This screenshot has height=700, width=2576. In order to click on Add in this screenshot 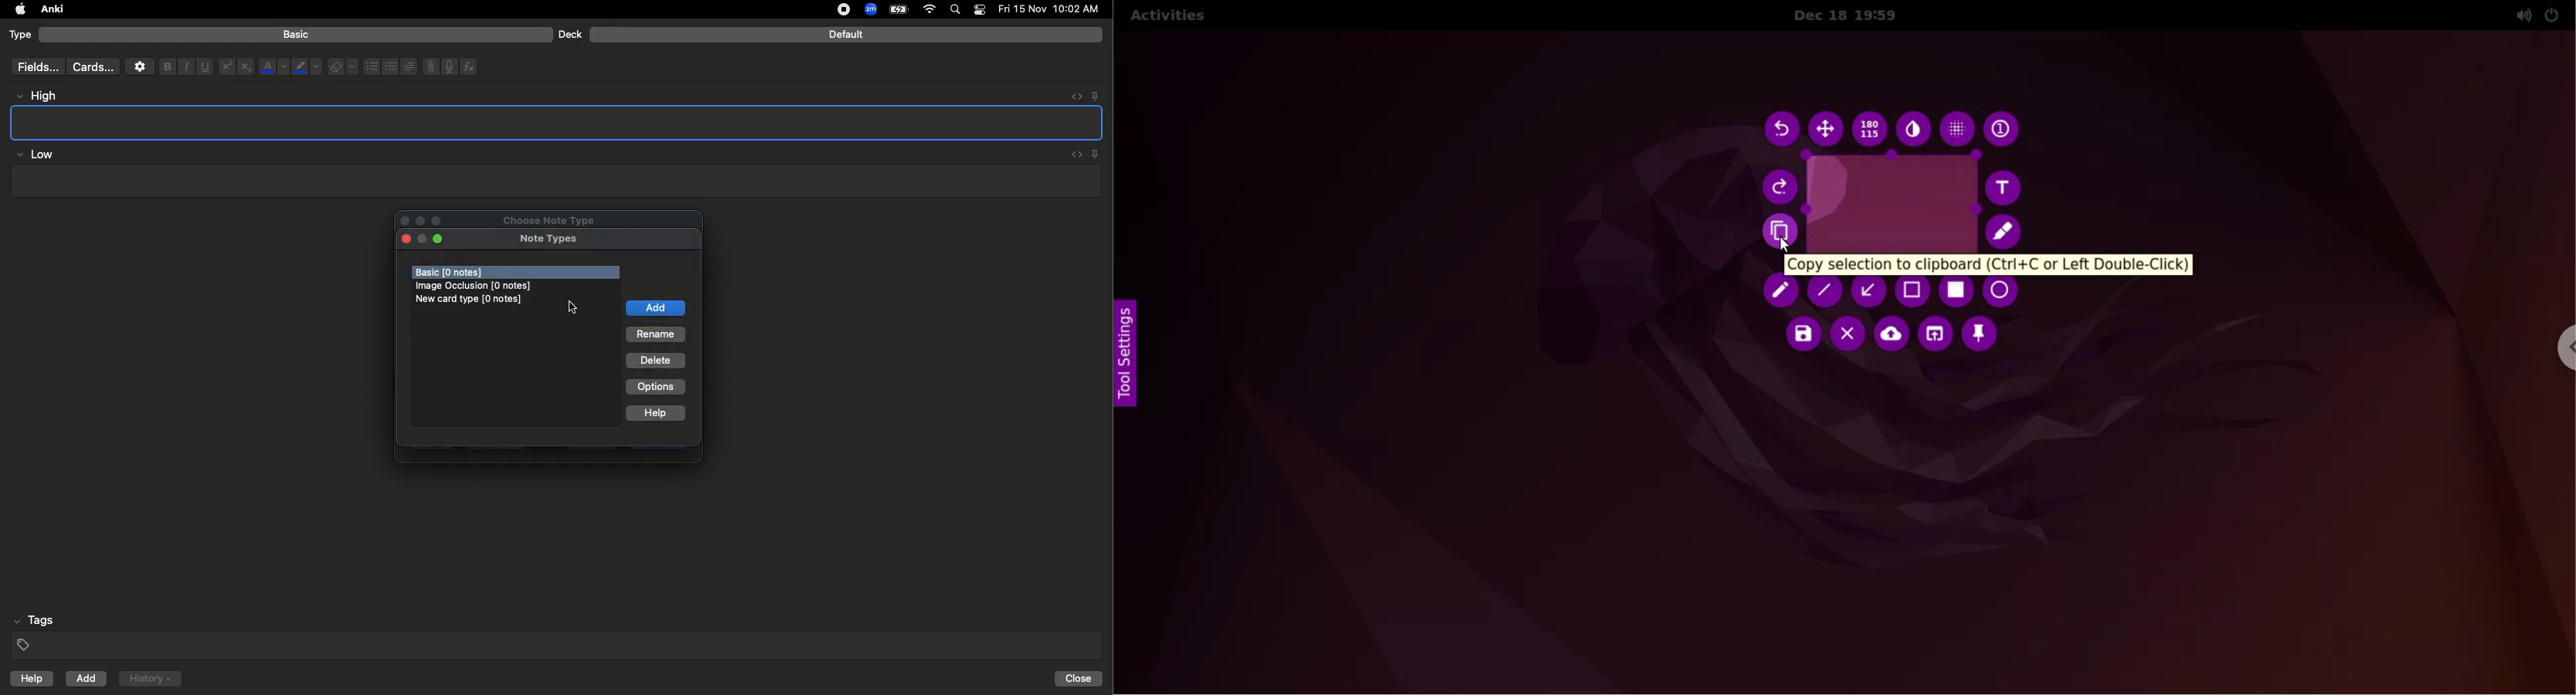, I will do `click(87, 679)`.